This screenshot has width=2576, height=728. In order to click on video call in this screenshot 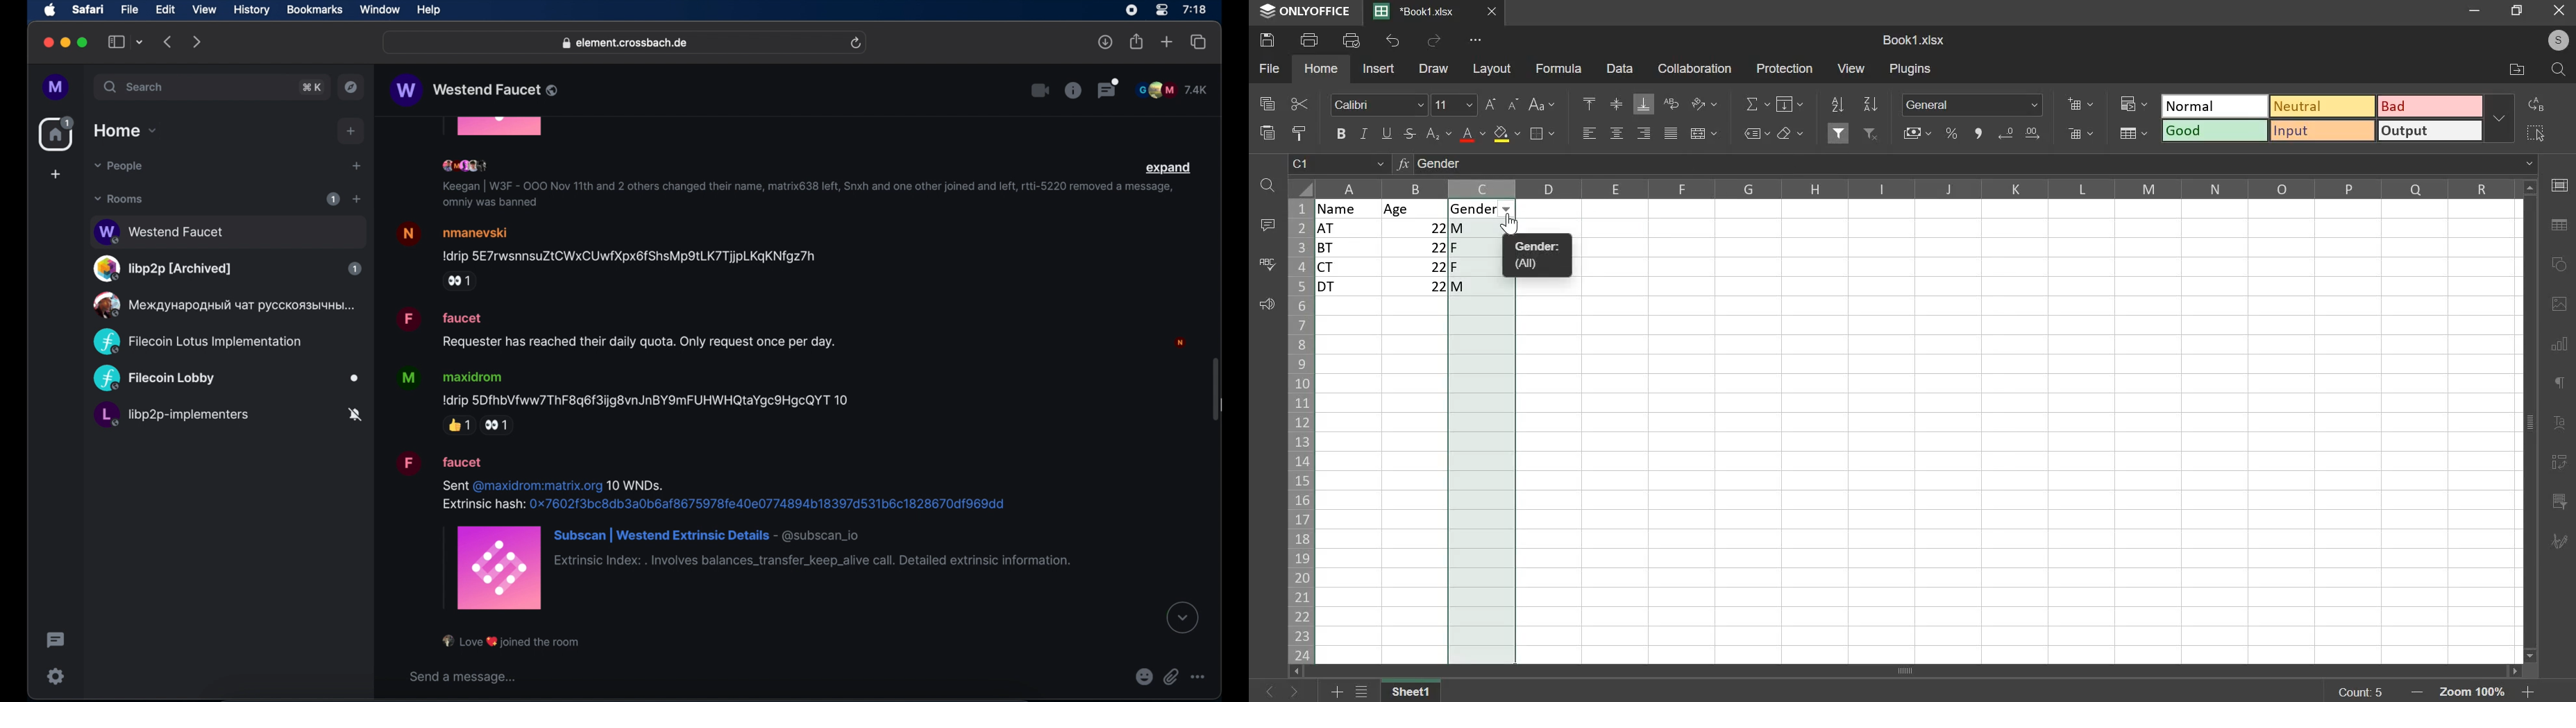, I will do `click(1039, 91)`.